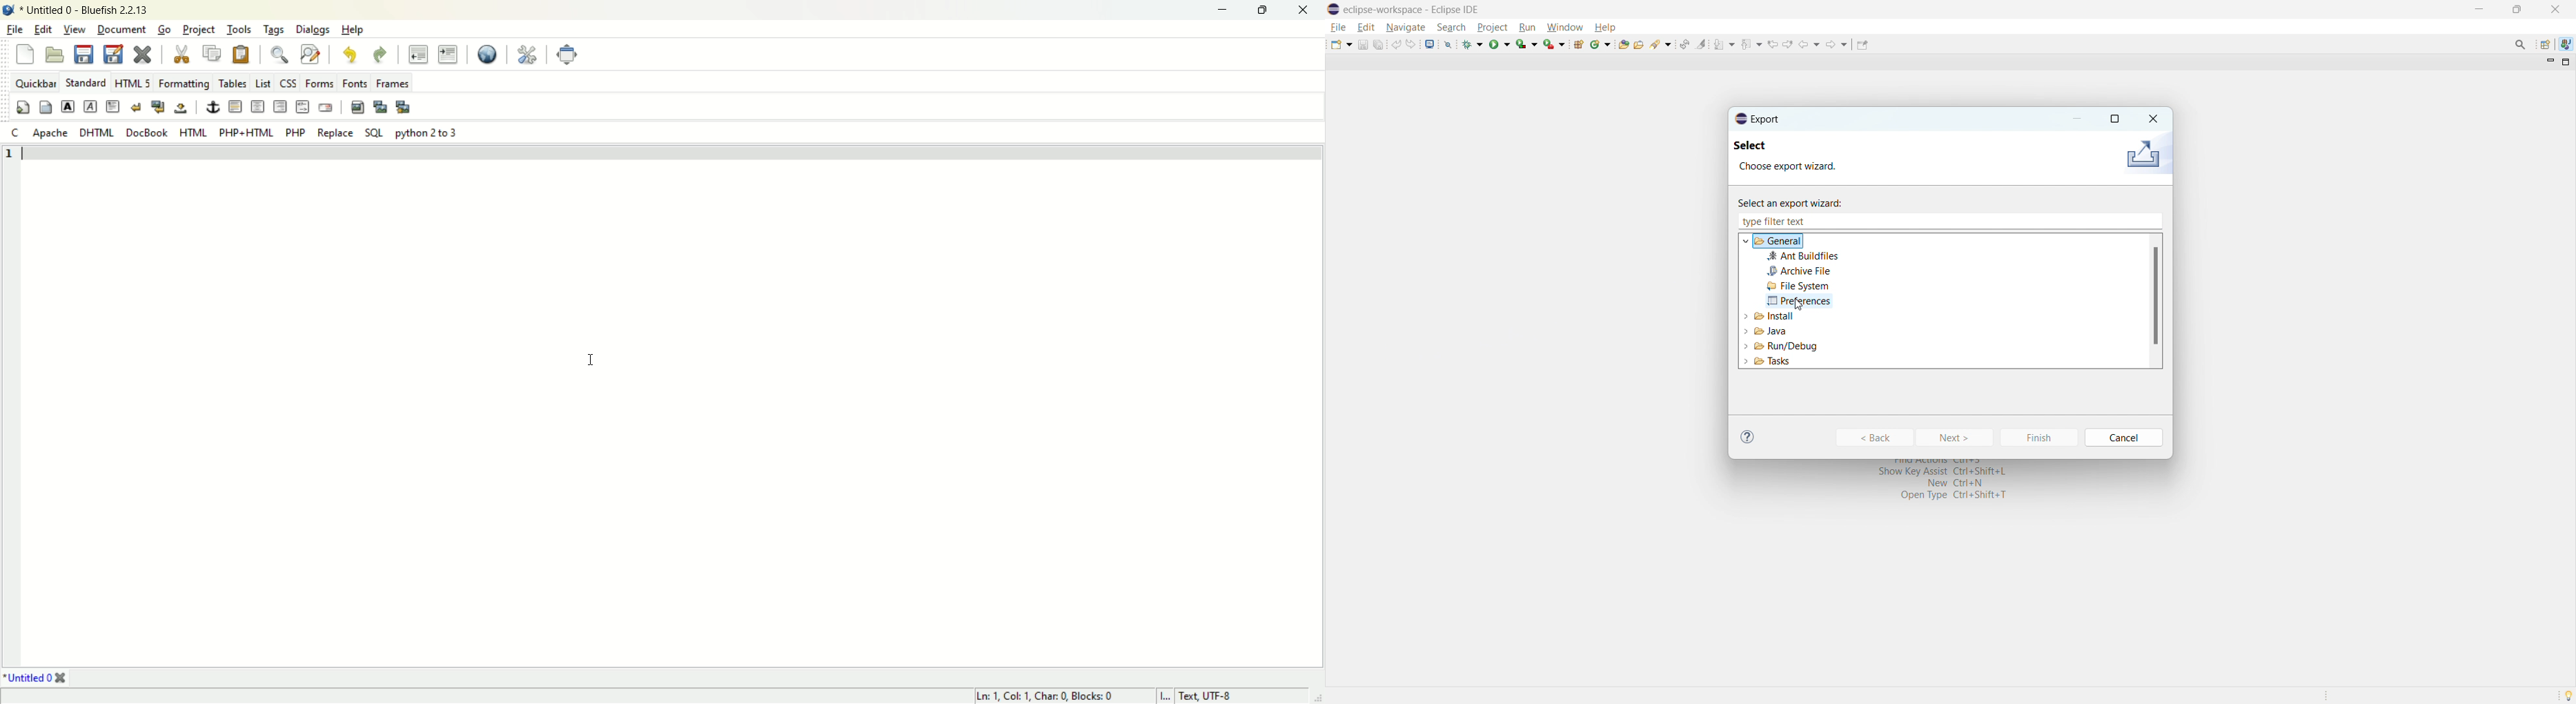 This screenshot has height=728, width=2576. I want to click on html comment, so click(302, 106).